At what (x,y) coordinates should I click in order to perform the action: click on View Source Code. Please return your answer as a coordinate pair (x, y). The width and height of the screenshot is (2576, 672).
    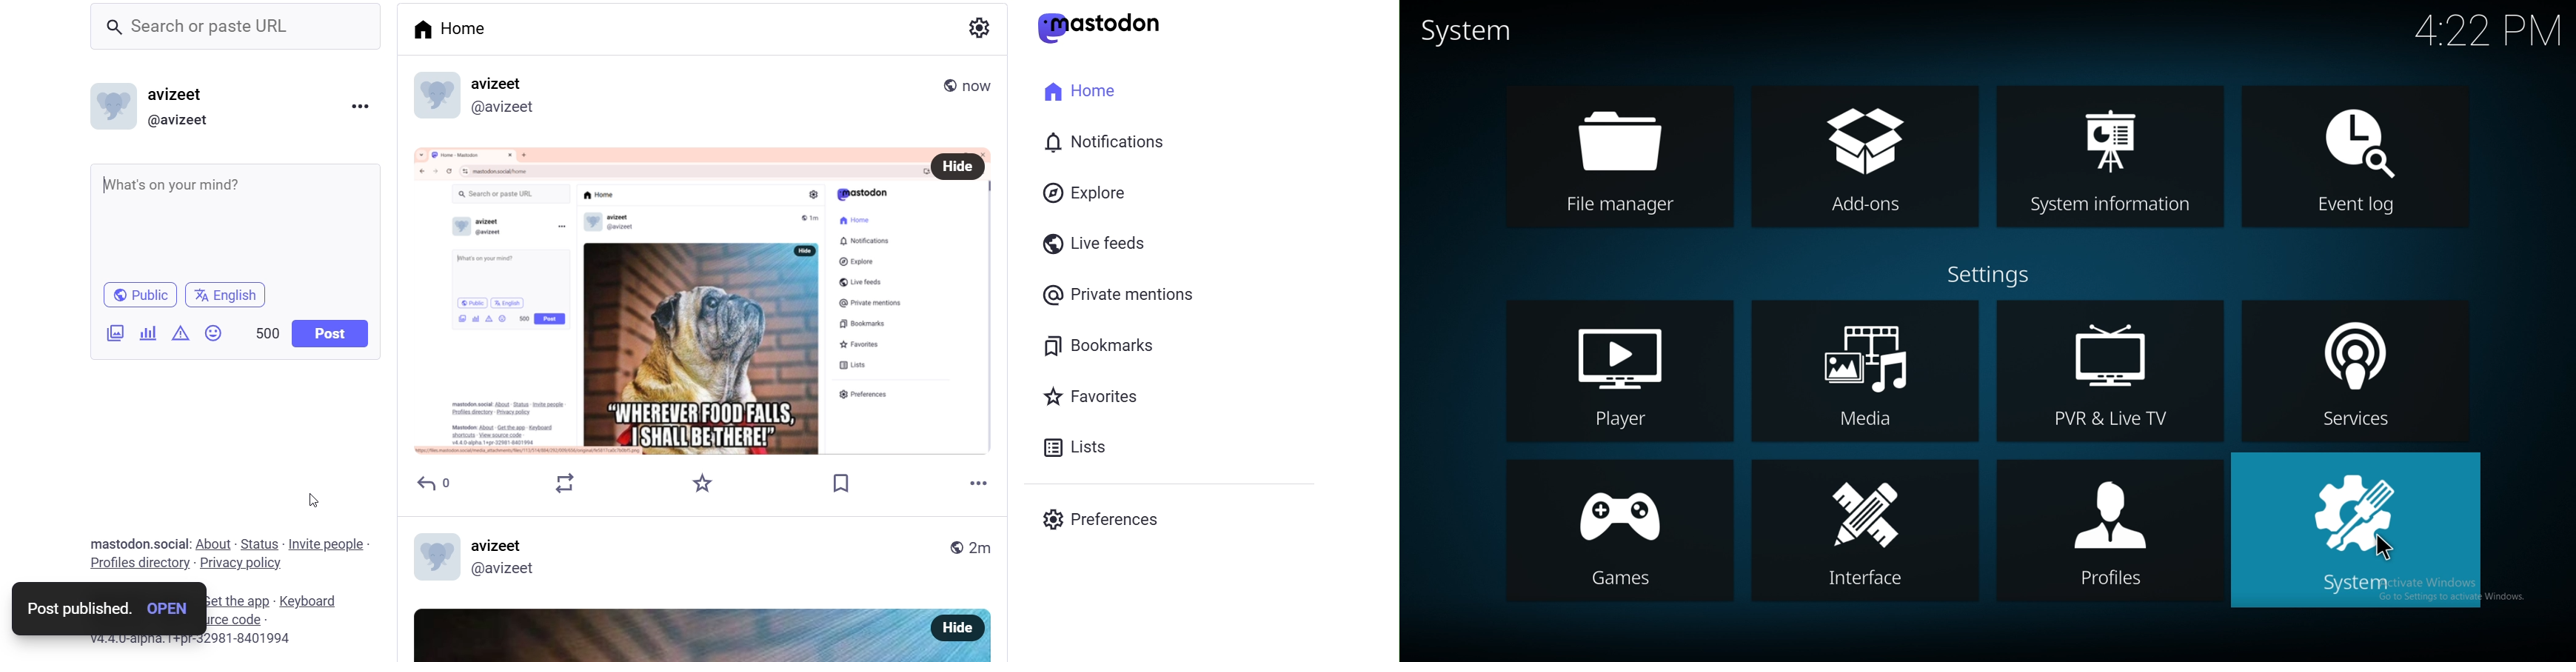
    Looking at the image, I should click on (241, 621).